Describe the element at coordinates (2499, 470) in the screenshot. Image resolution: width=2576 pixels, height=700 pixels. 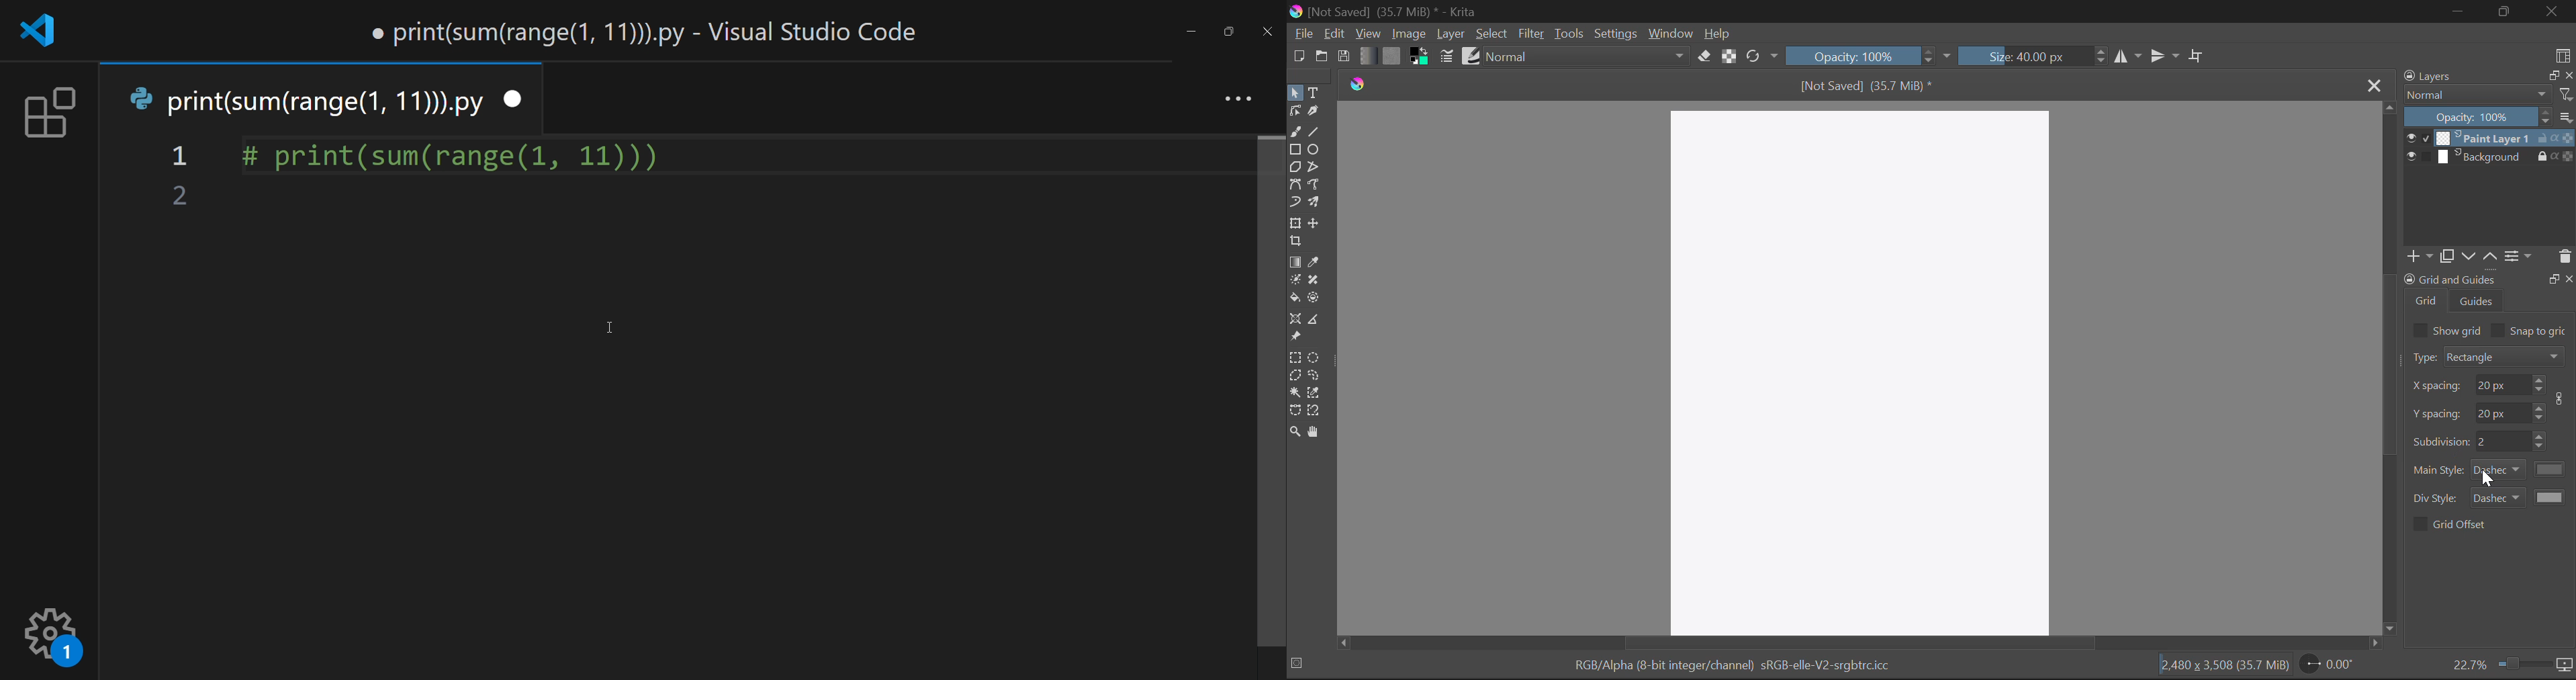
I see `style` at that location.